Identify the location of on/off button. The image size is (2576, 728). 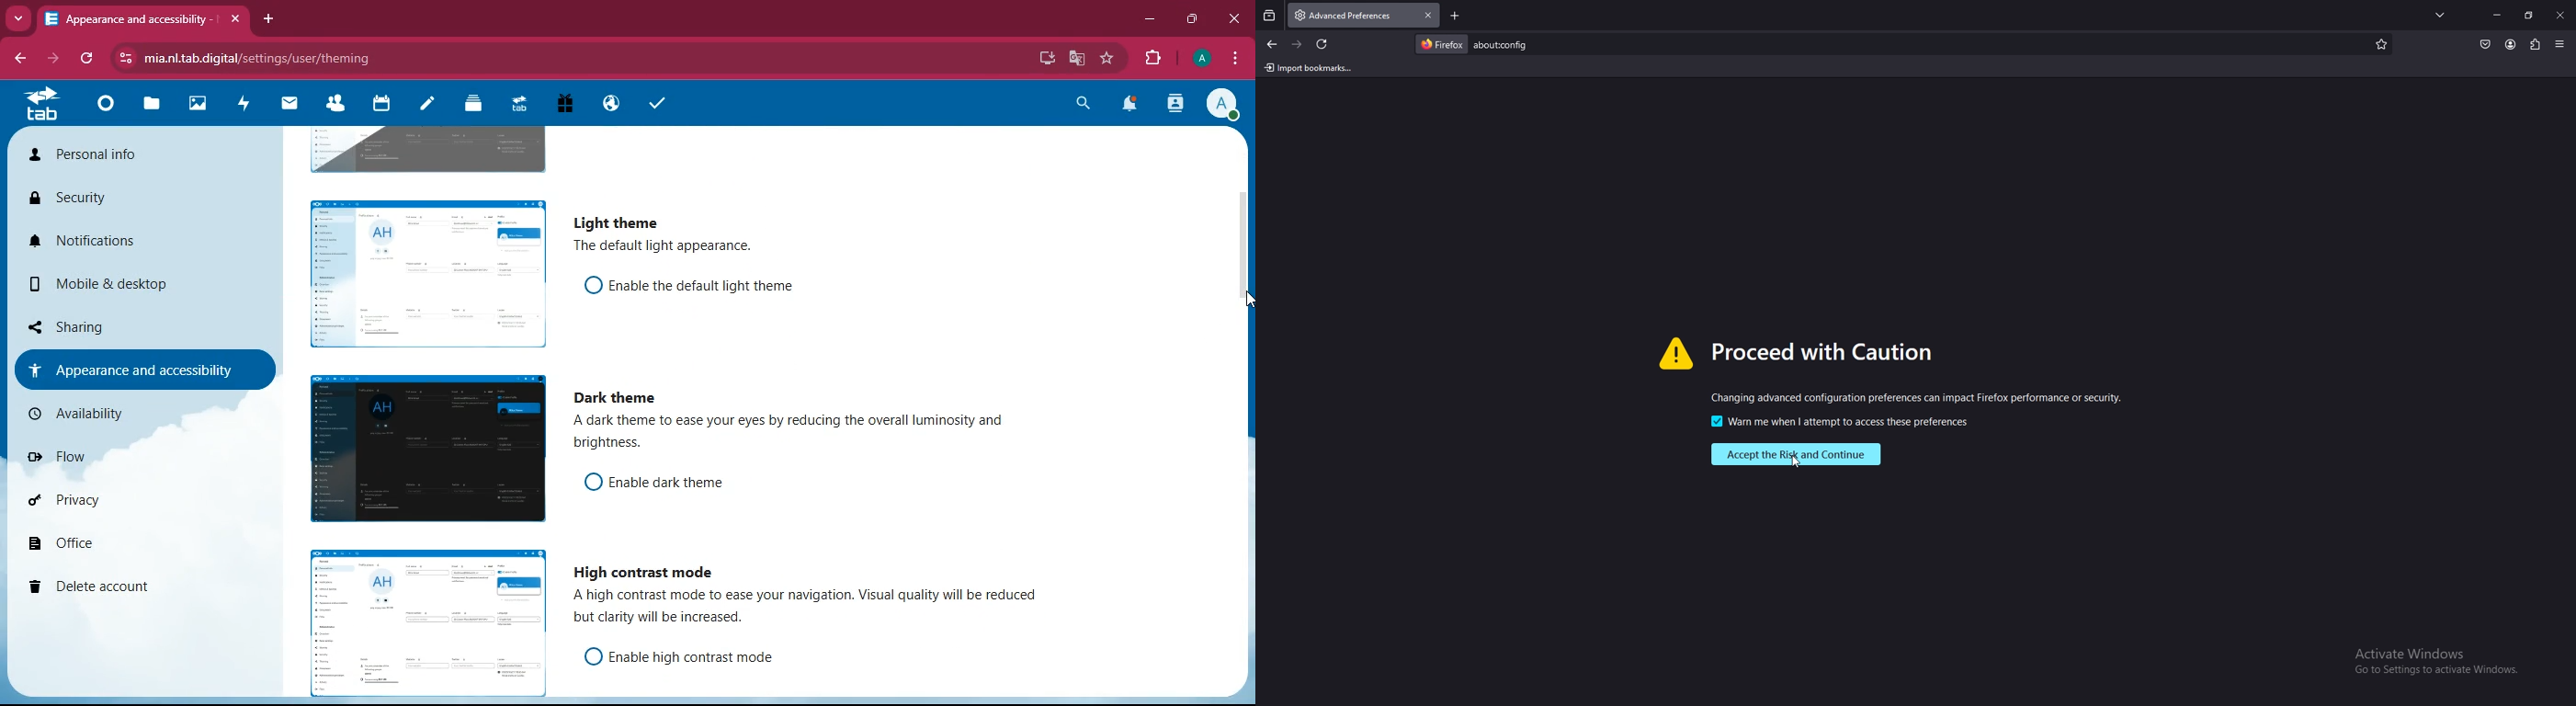
(586, 284).